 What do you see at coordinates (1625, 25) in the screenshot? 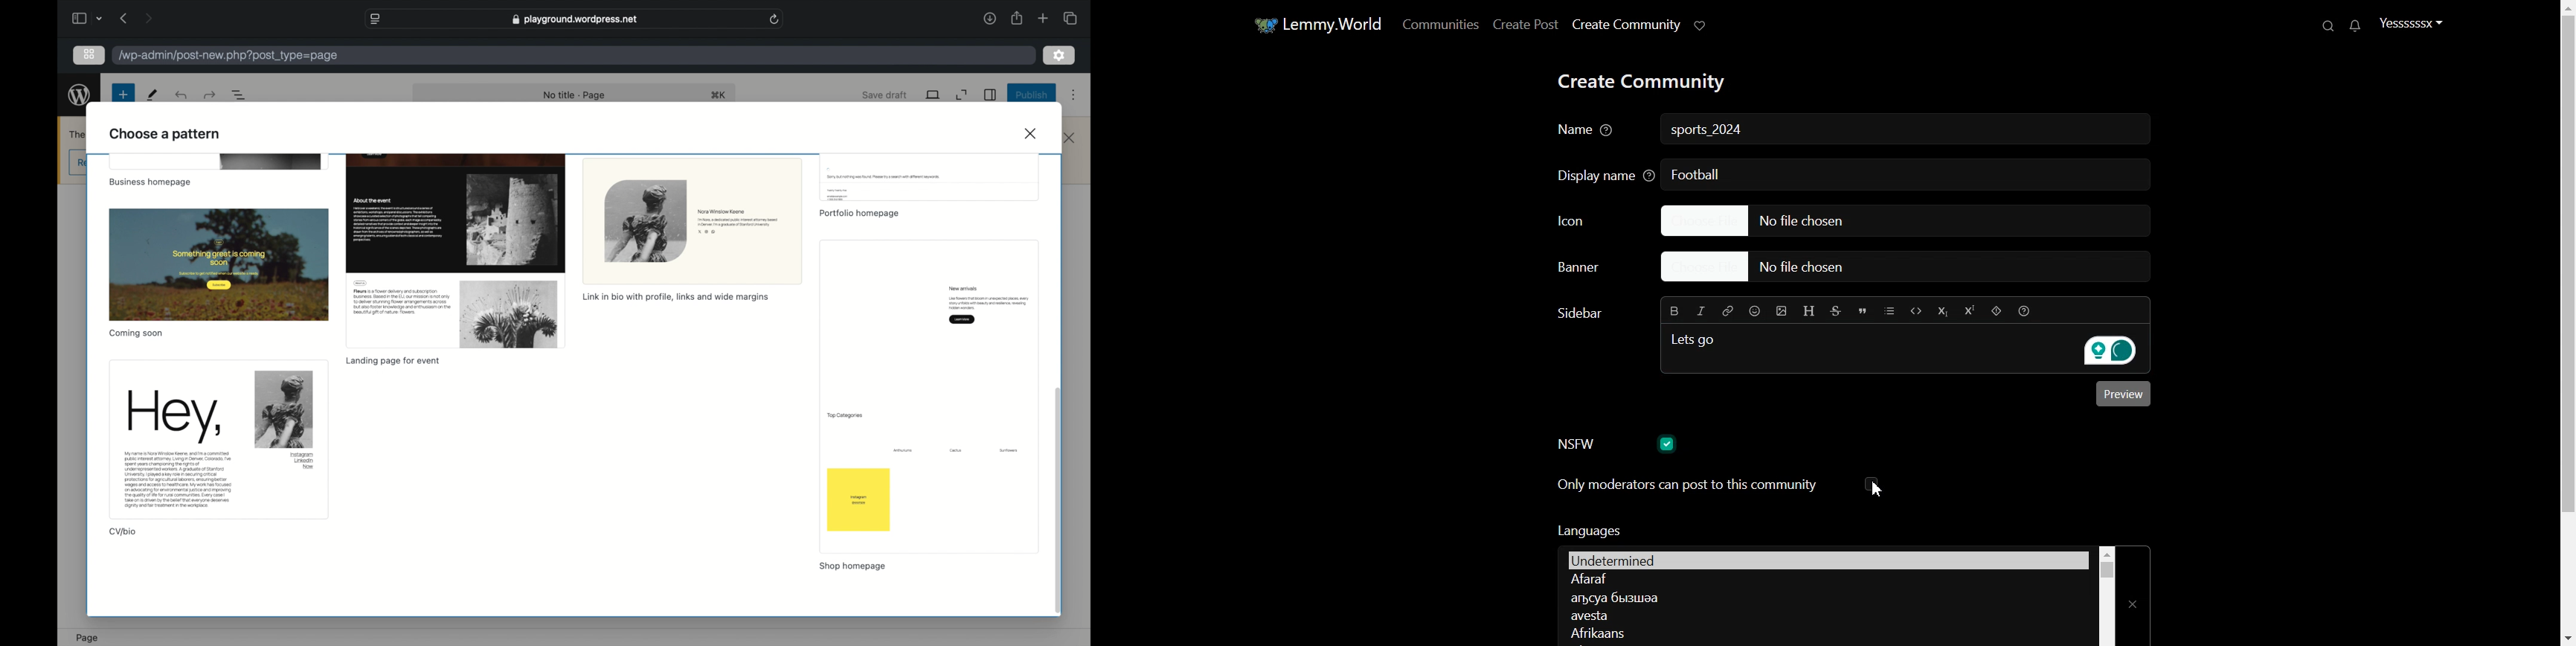
I see `Create Community` at bounding box center [1625, 25].